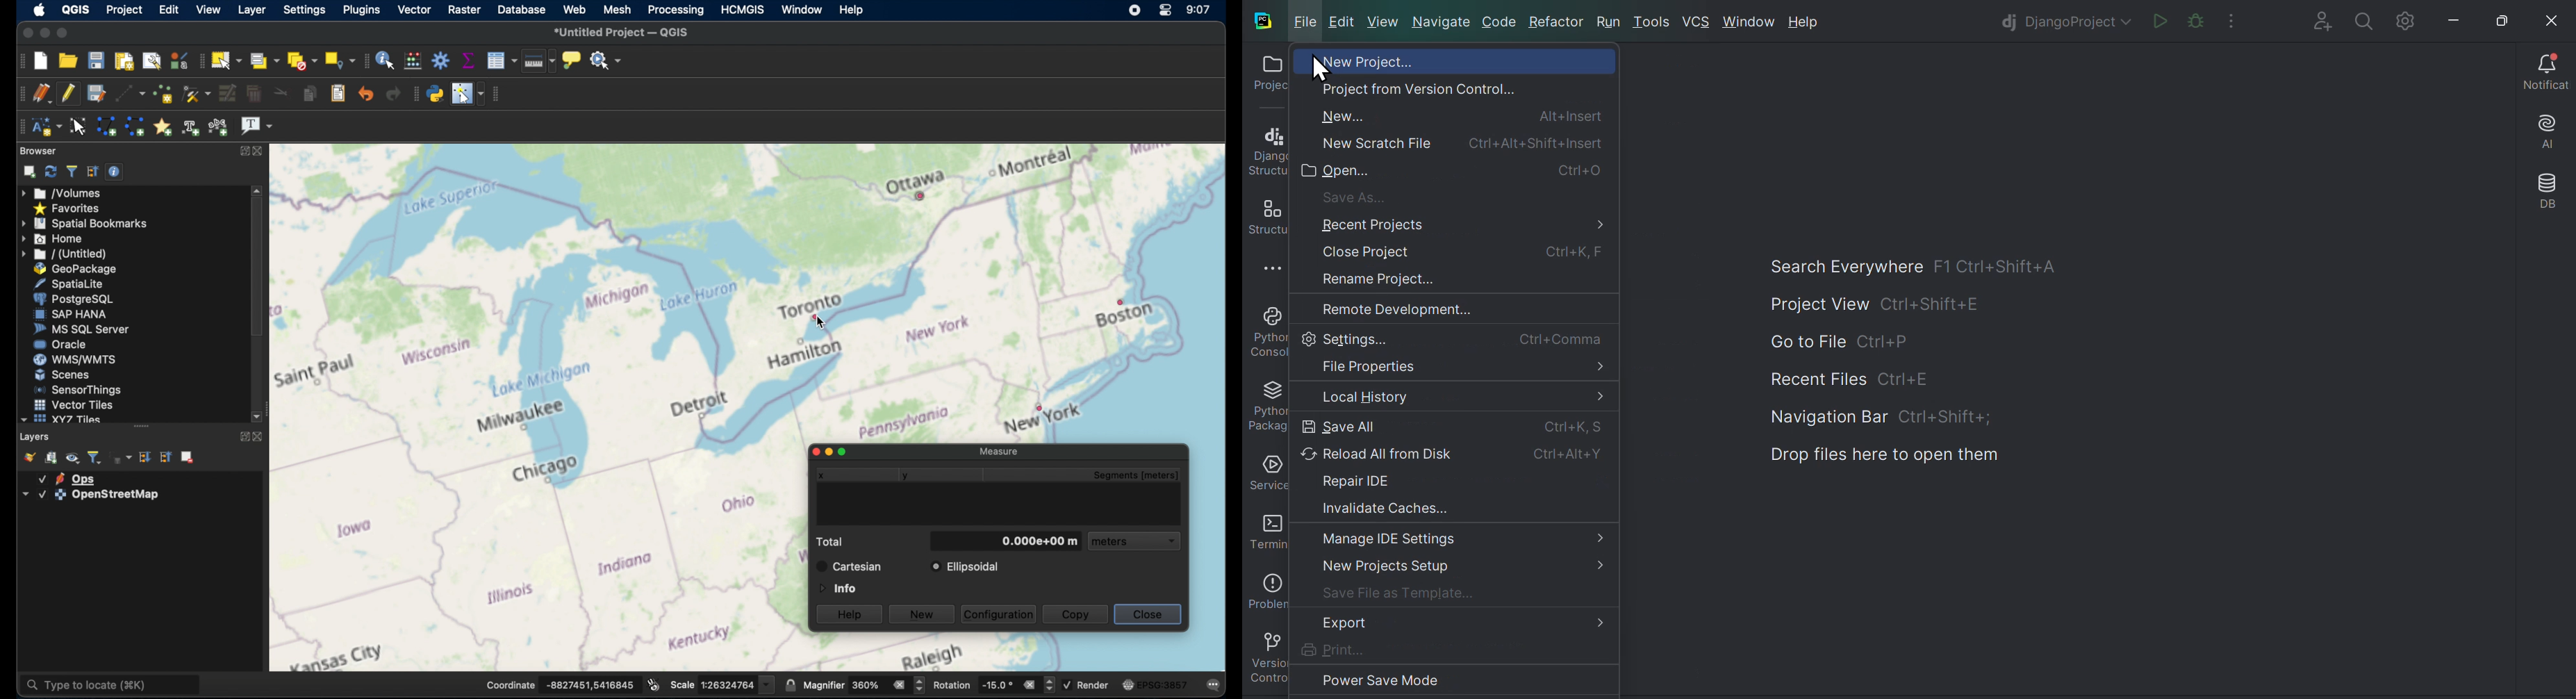  Describe the element at coordinates (1268, 469) in the screenshot. I see `Services` at that location.